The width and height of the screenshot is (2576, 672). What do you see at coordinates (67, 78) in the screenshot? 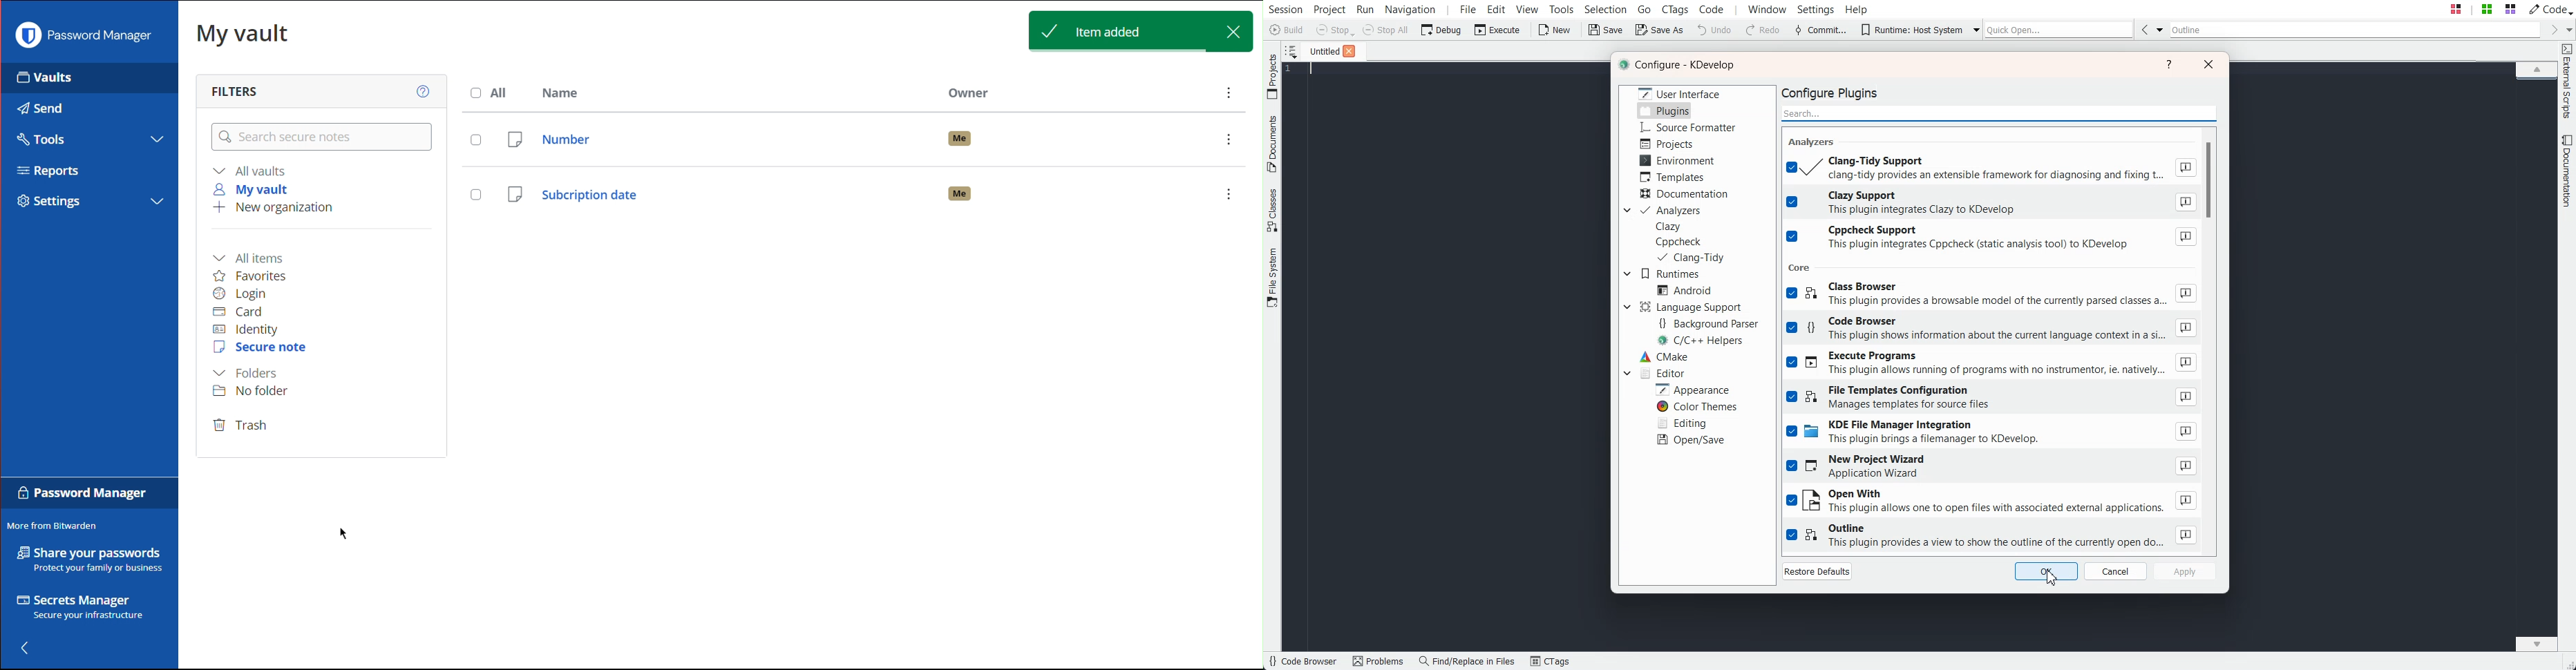
I see `Vaults` at bounding box center [67, 78].